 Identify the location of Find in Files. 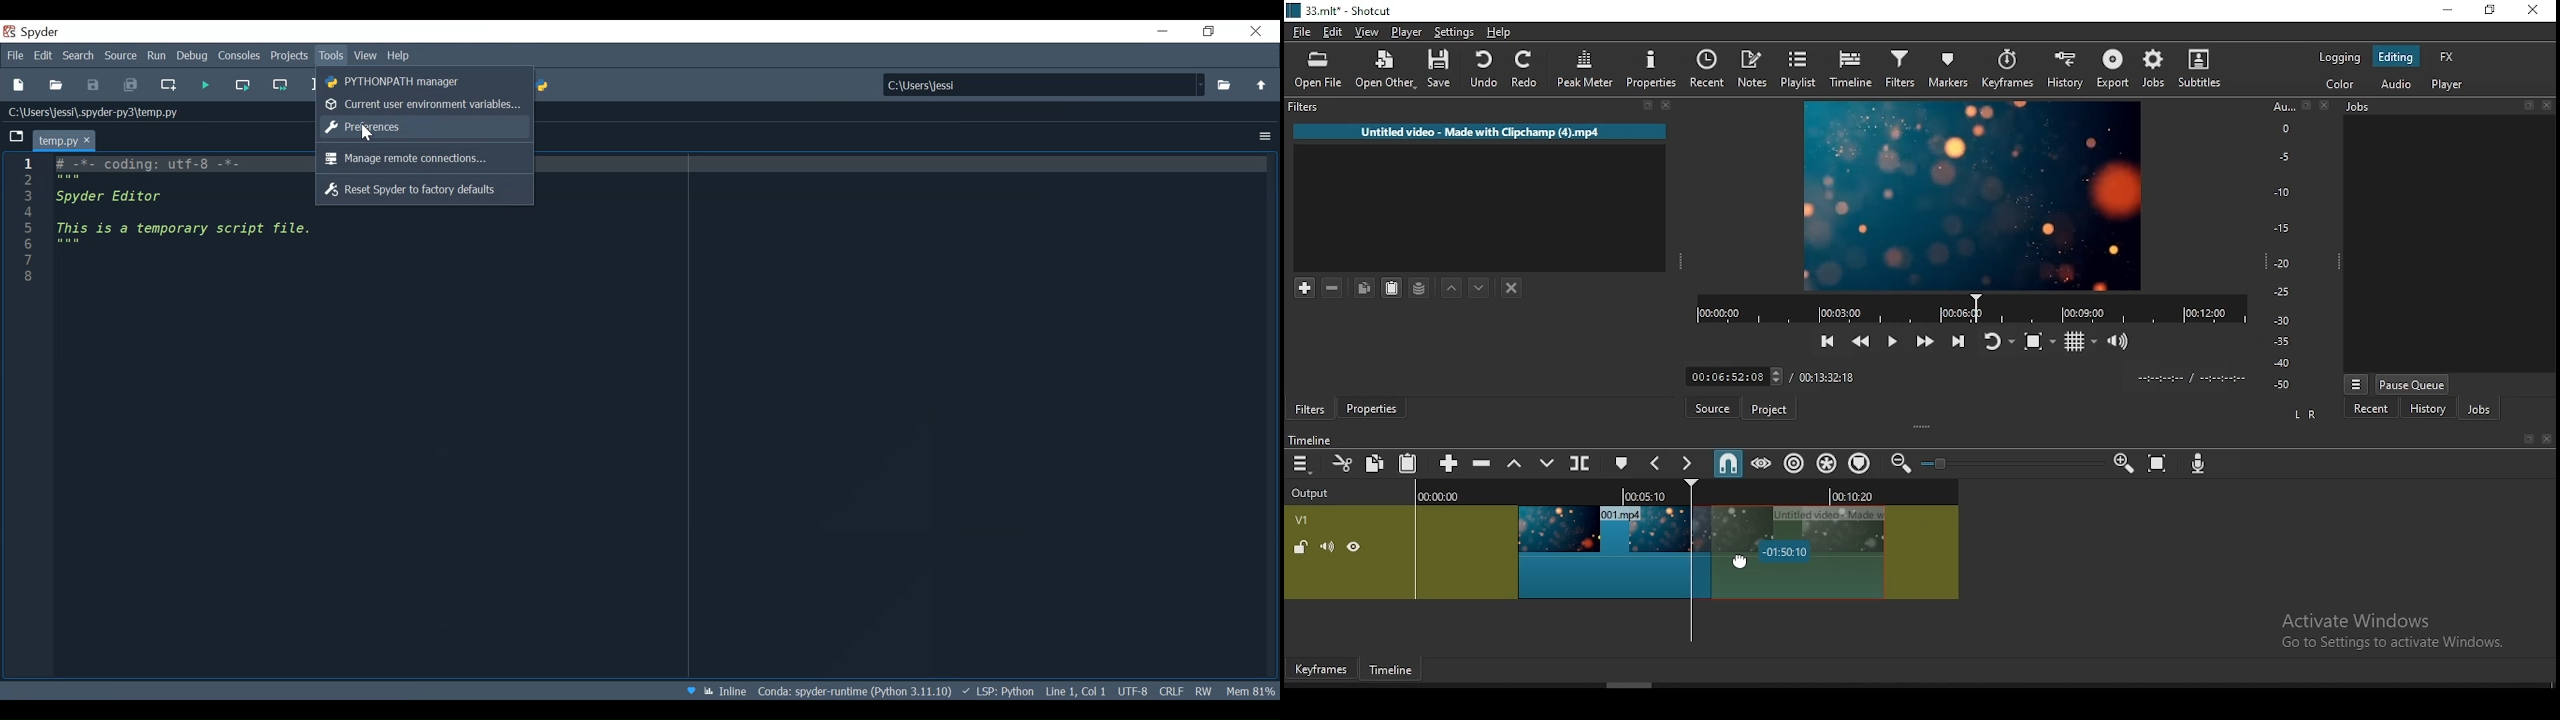
(1042, 85).